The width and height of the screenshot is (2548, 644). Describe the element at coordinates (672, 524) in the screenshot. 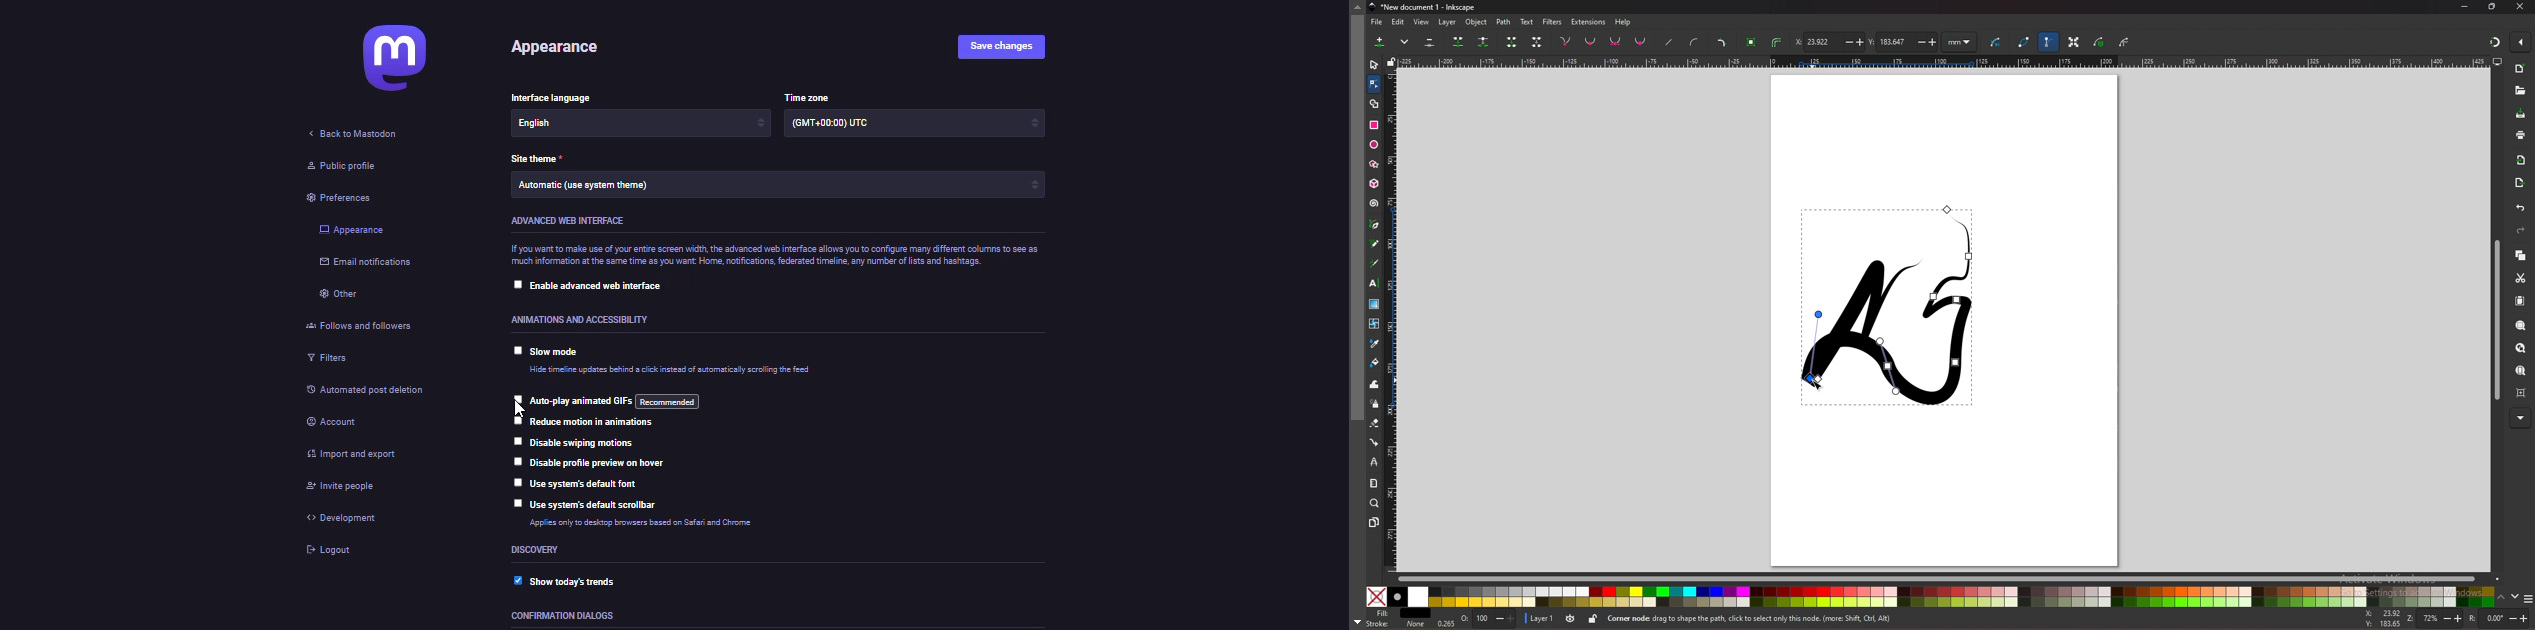

I see `info` at that location.